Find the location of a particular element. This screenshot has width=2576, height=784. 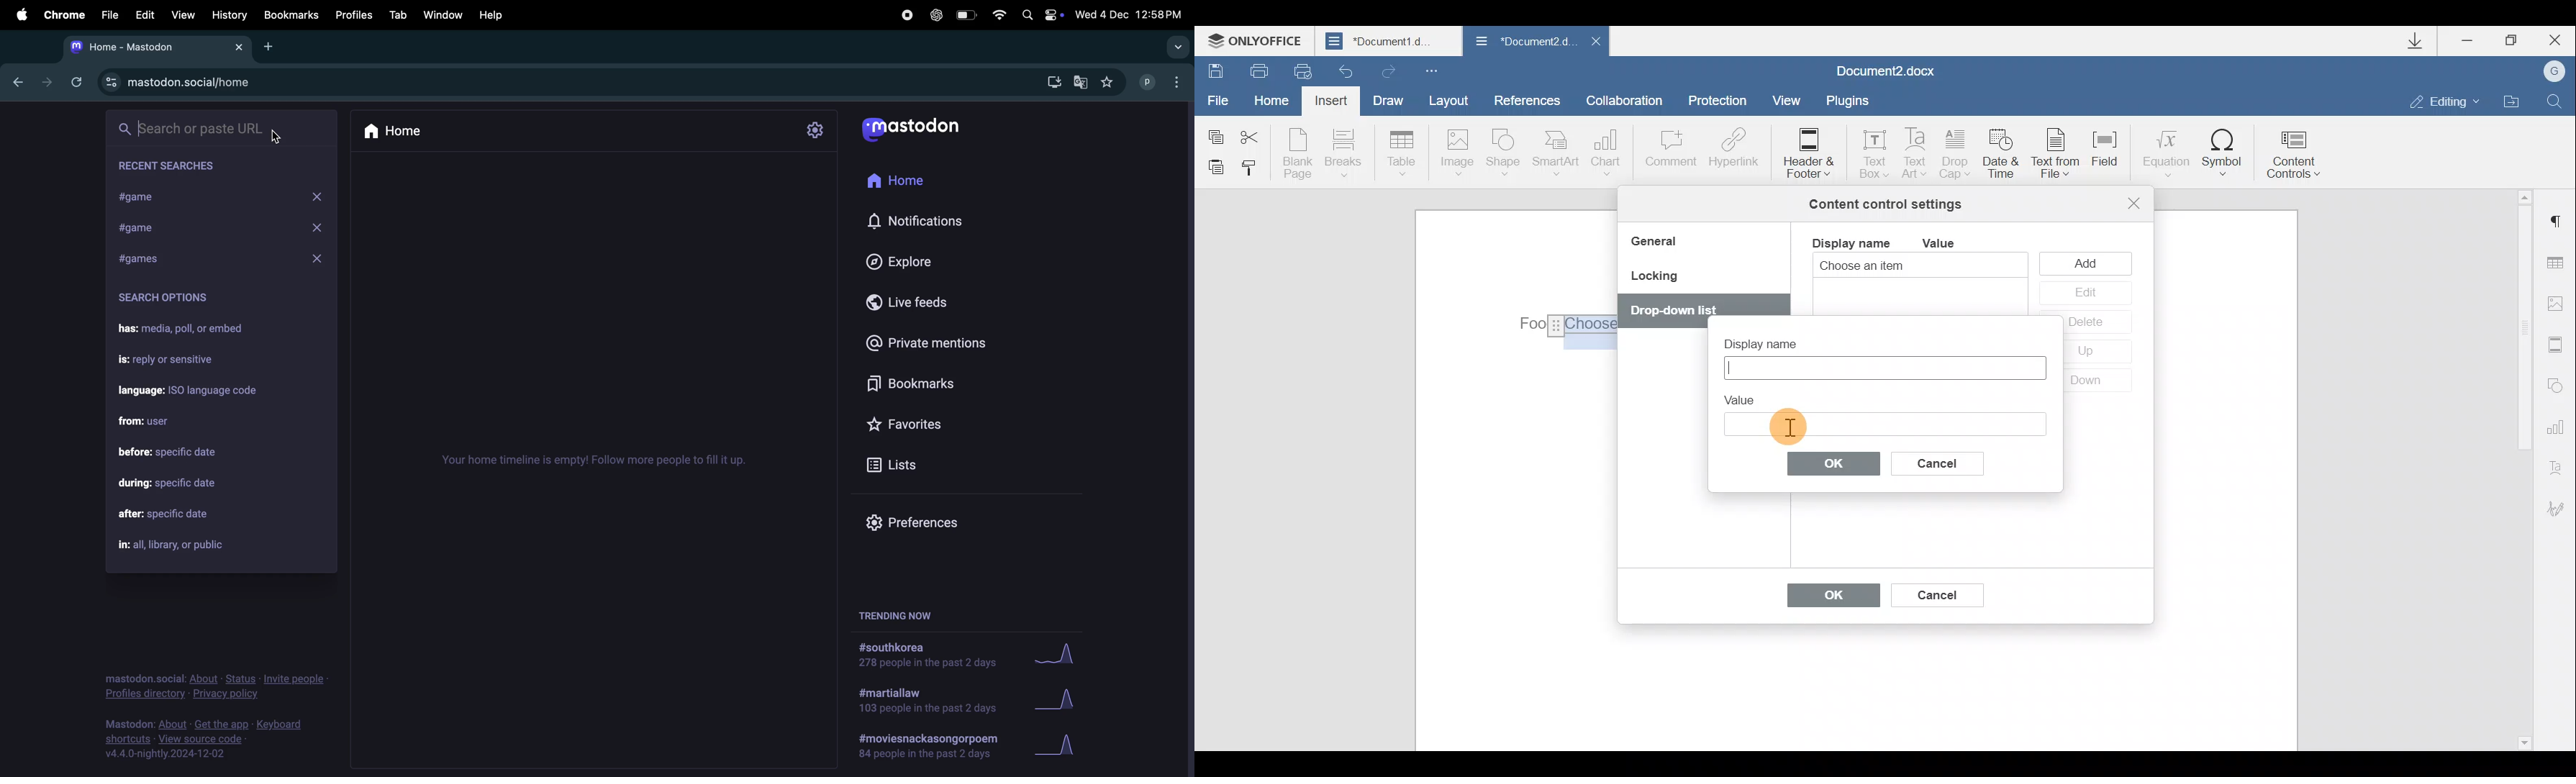

Live feeds is located at coordinates (929, 306).